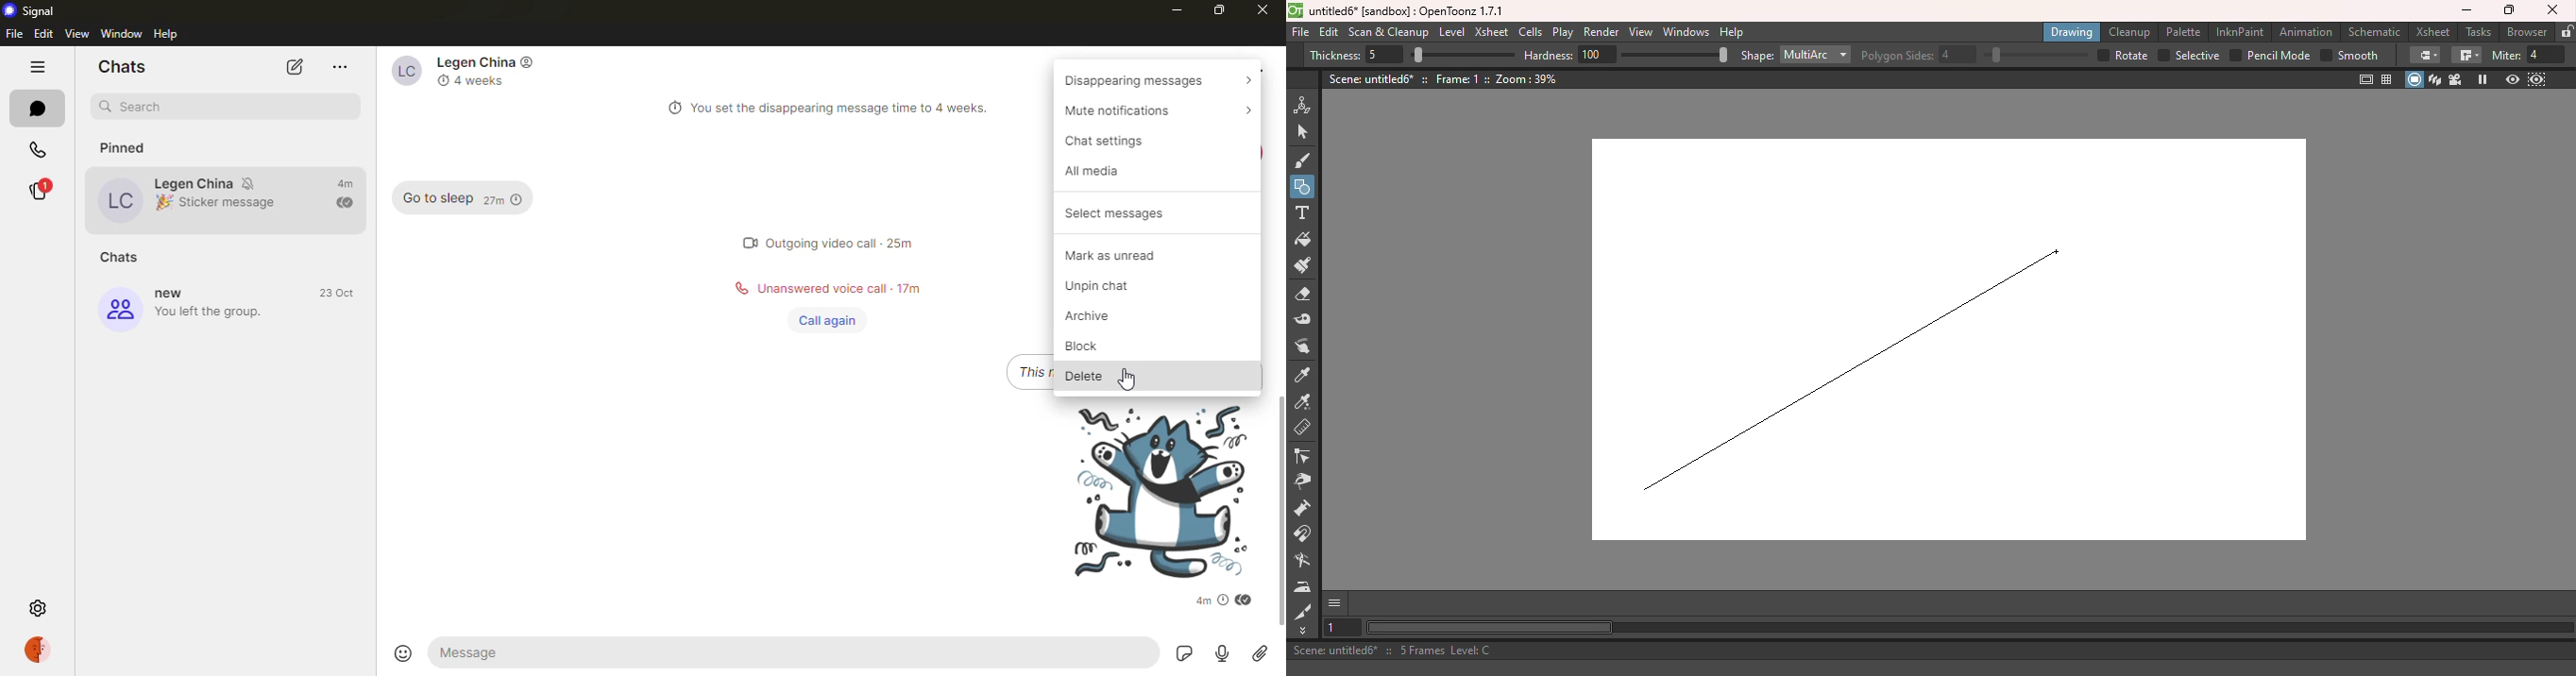  I want to click on call again, so click(824, 319).